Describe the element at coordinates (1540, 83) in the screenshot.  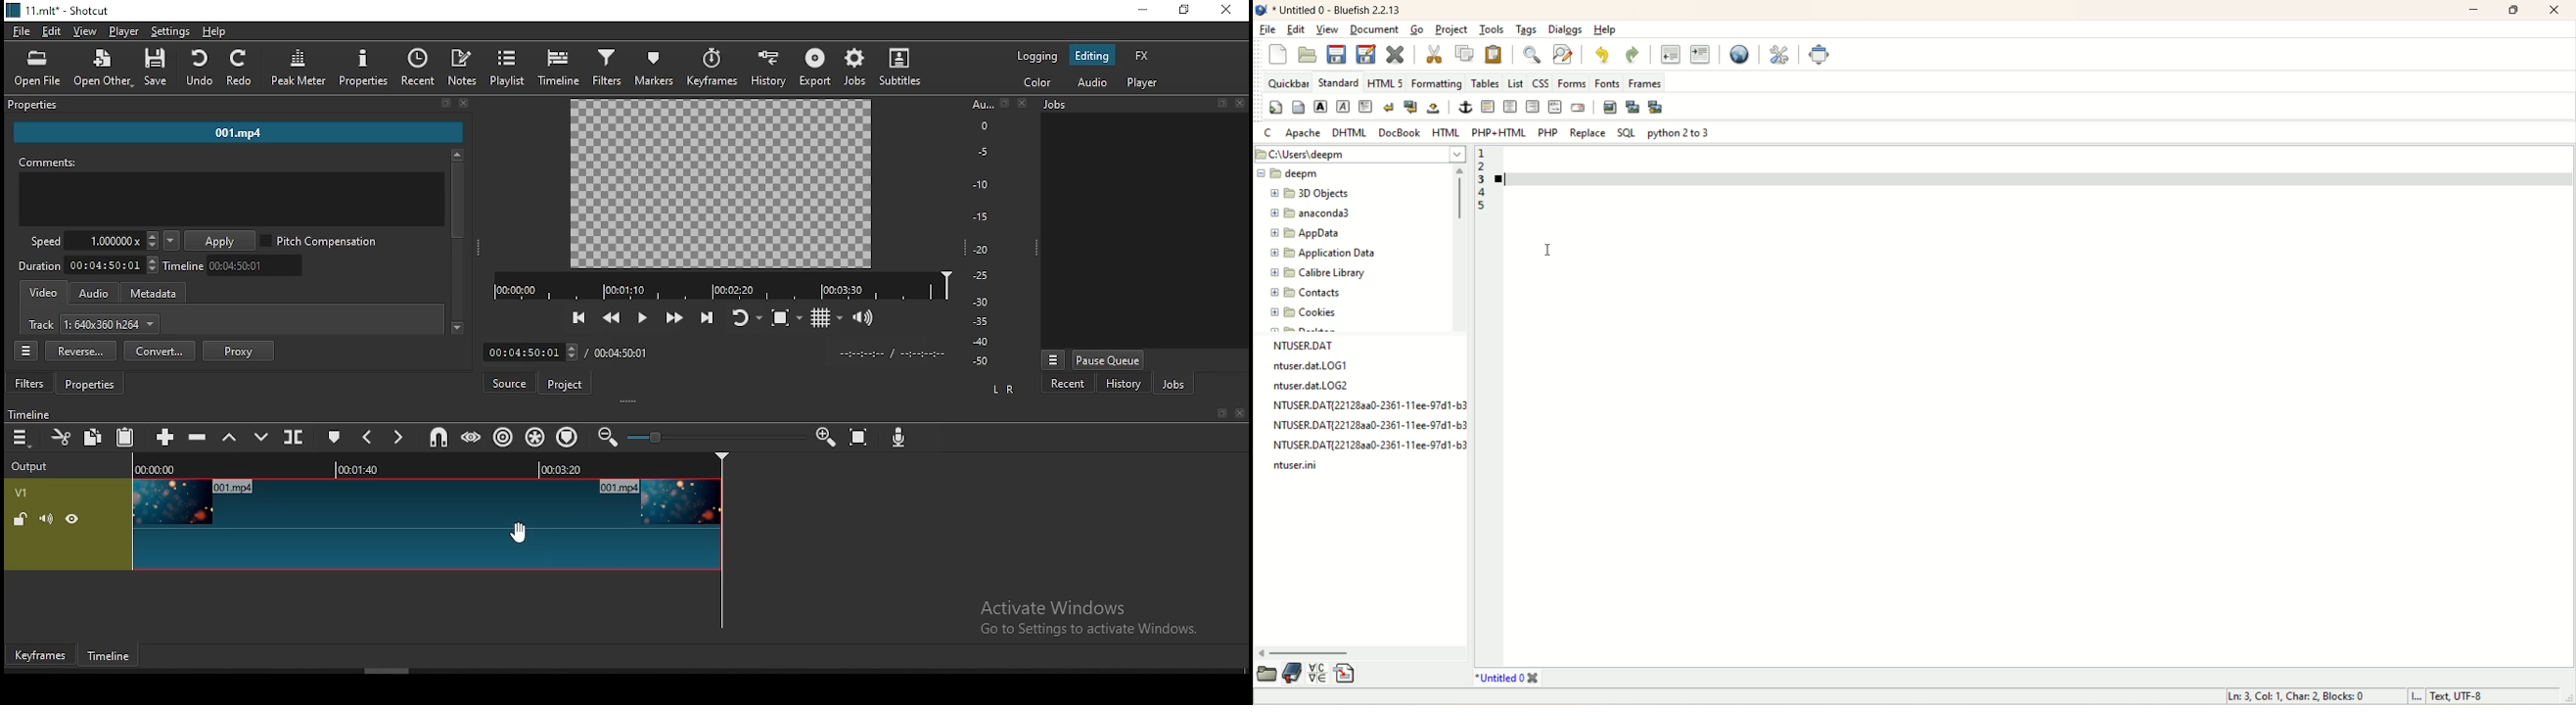
I see `CSS` at that location.